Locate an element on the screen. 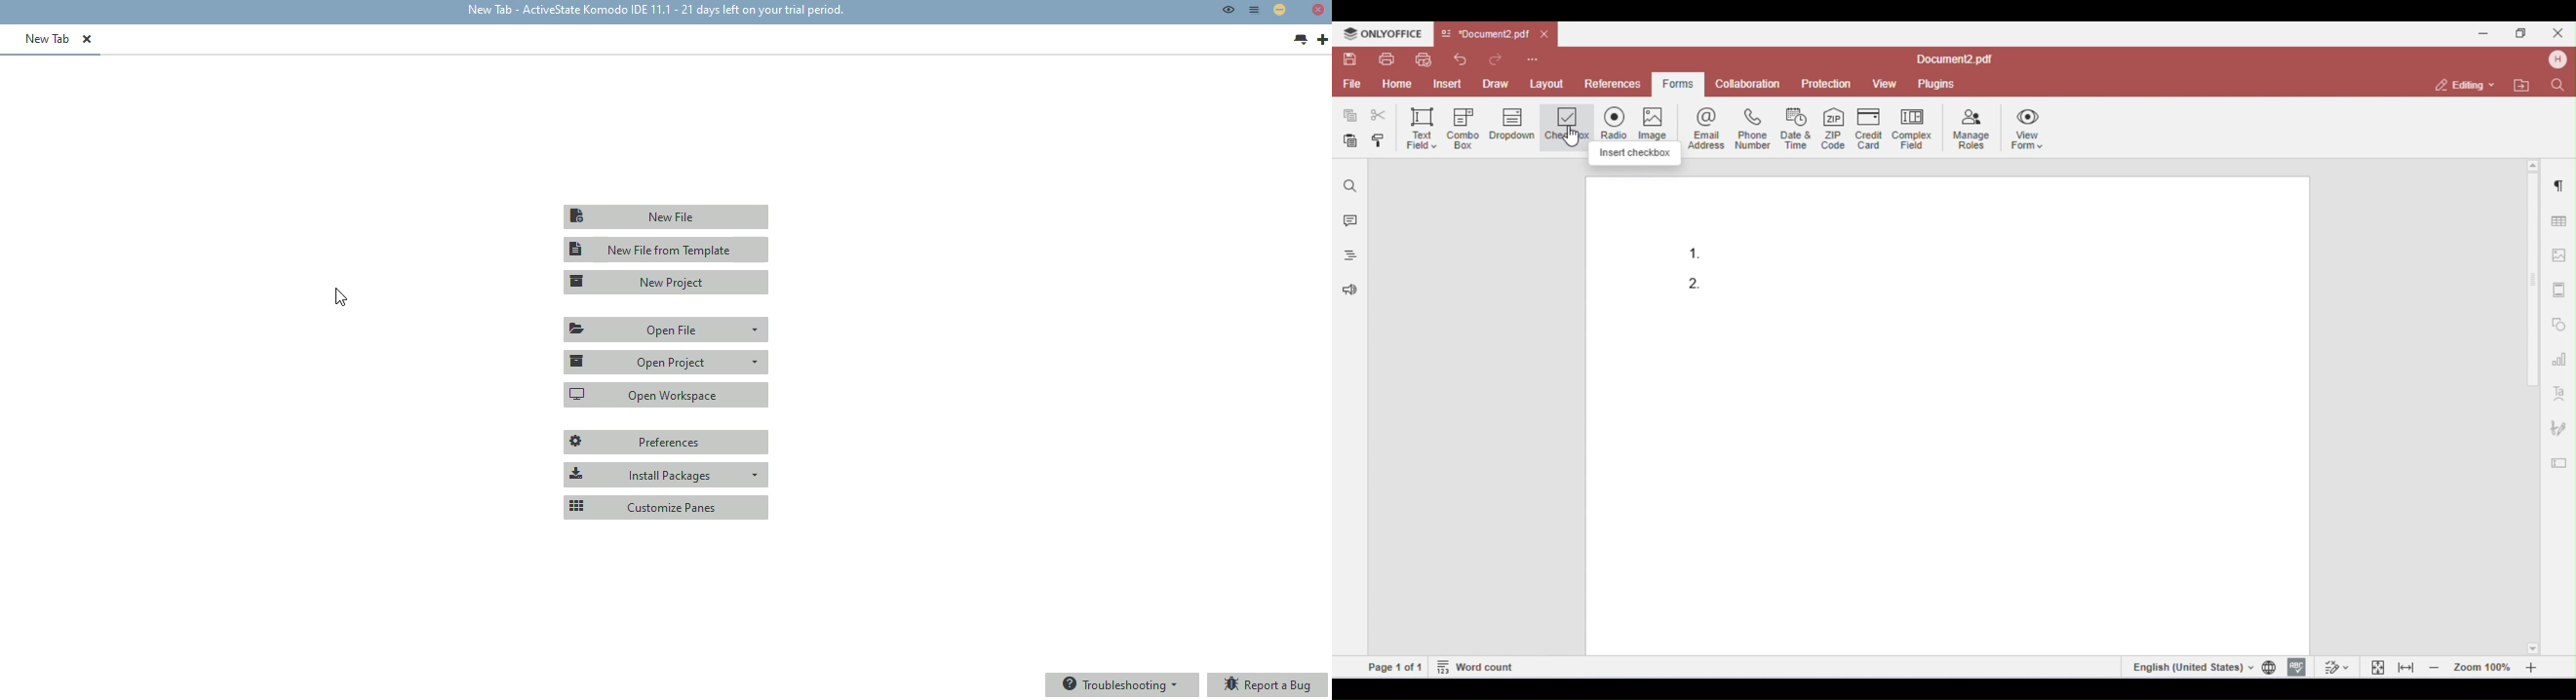  minimize is located at coordinates (1279, 9).